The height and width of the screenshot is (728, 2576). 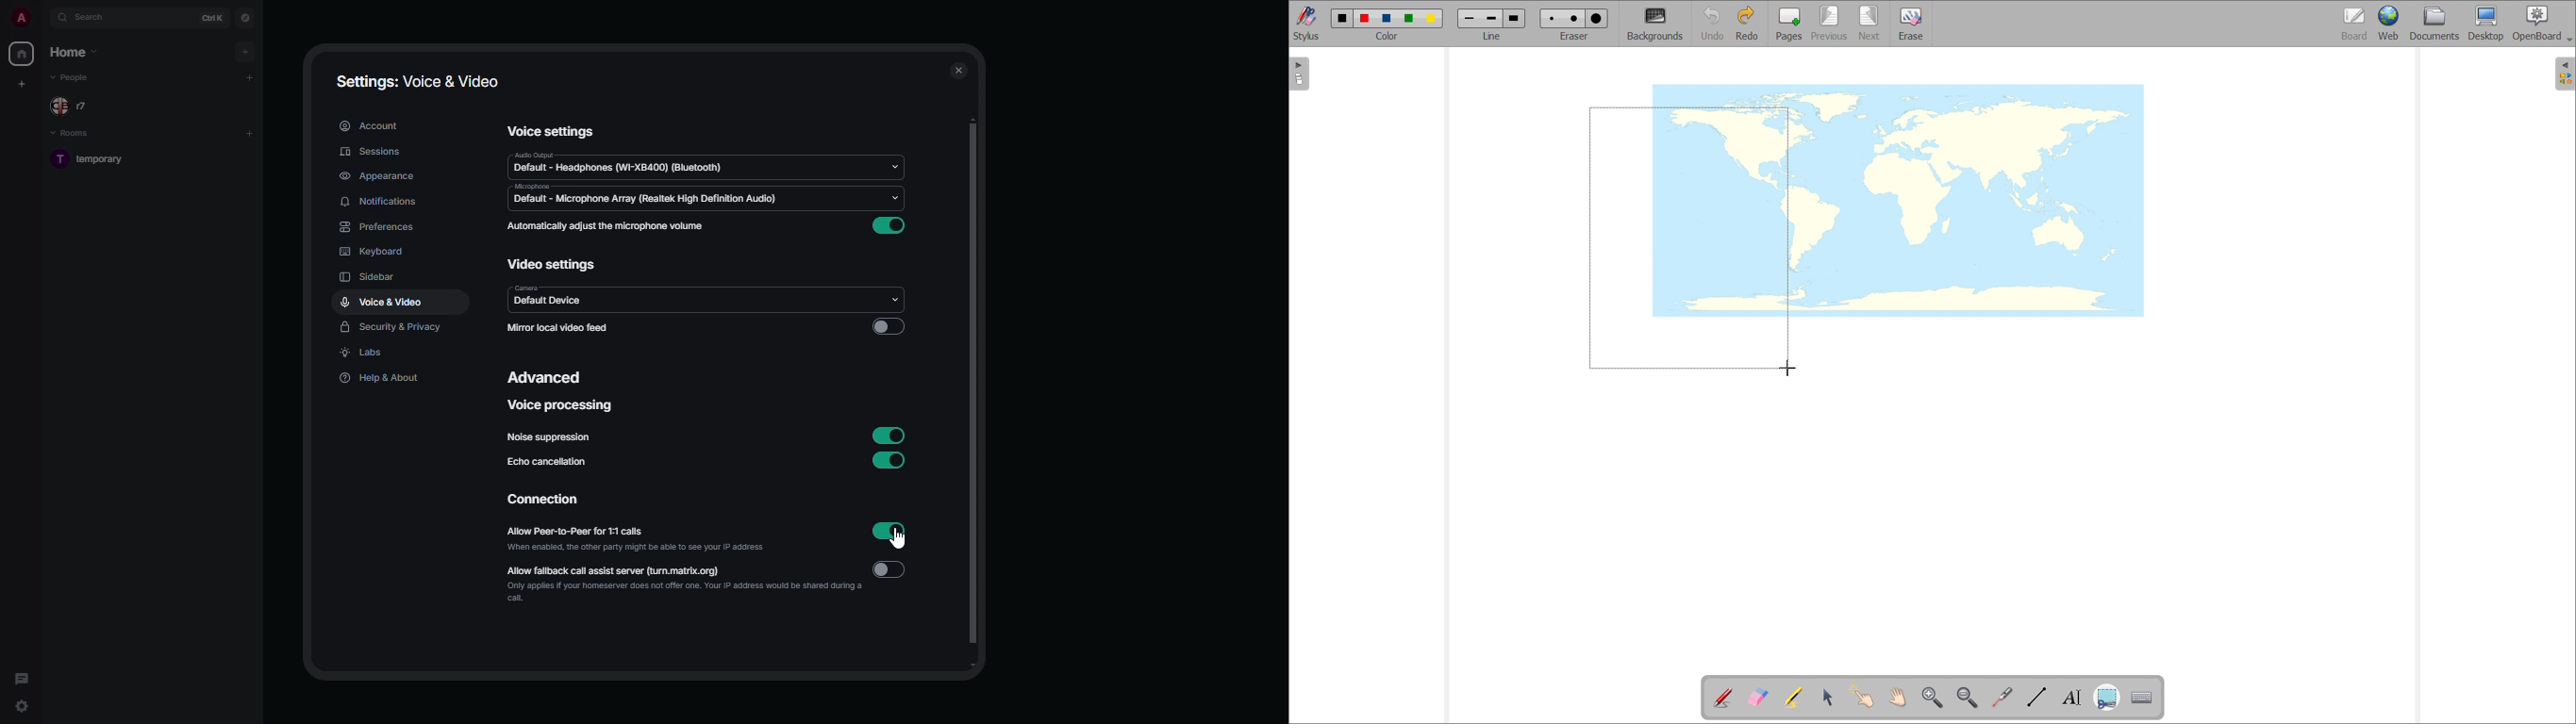 What do you see at coordinates (94, 160) in the screenshot?
I see `room` at bounding box center [94, 160].